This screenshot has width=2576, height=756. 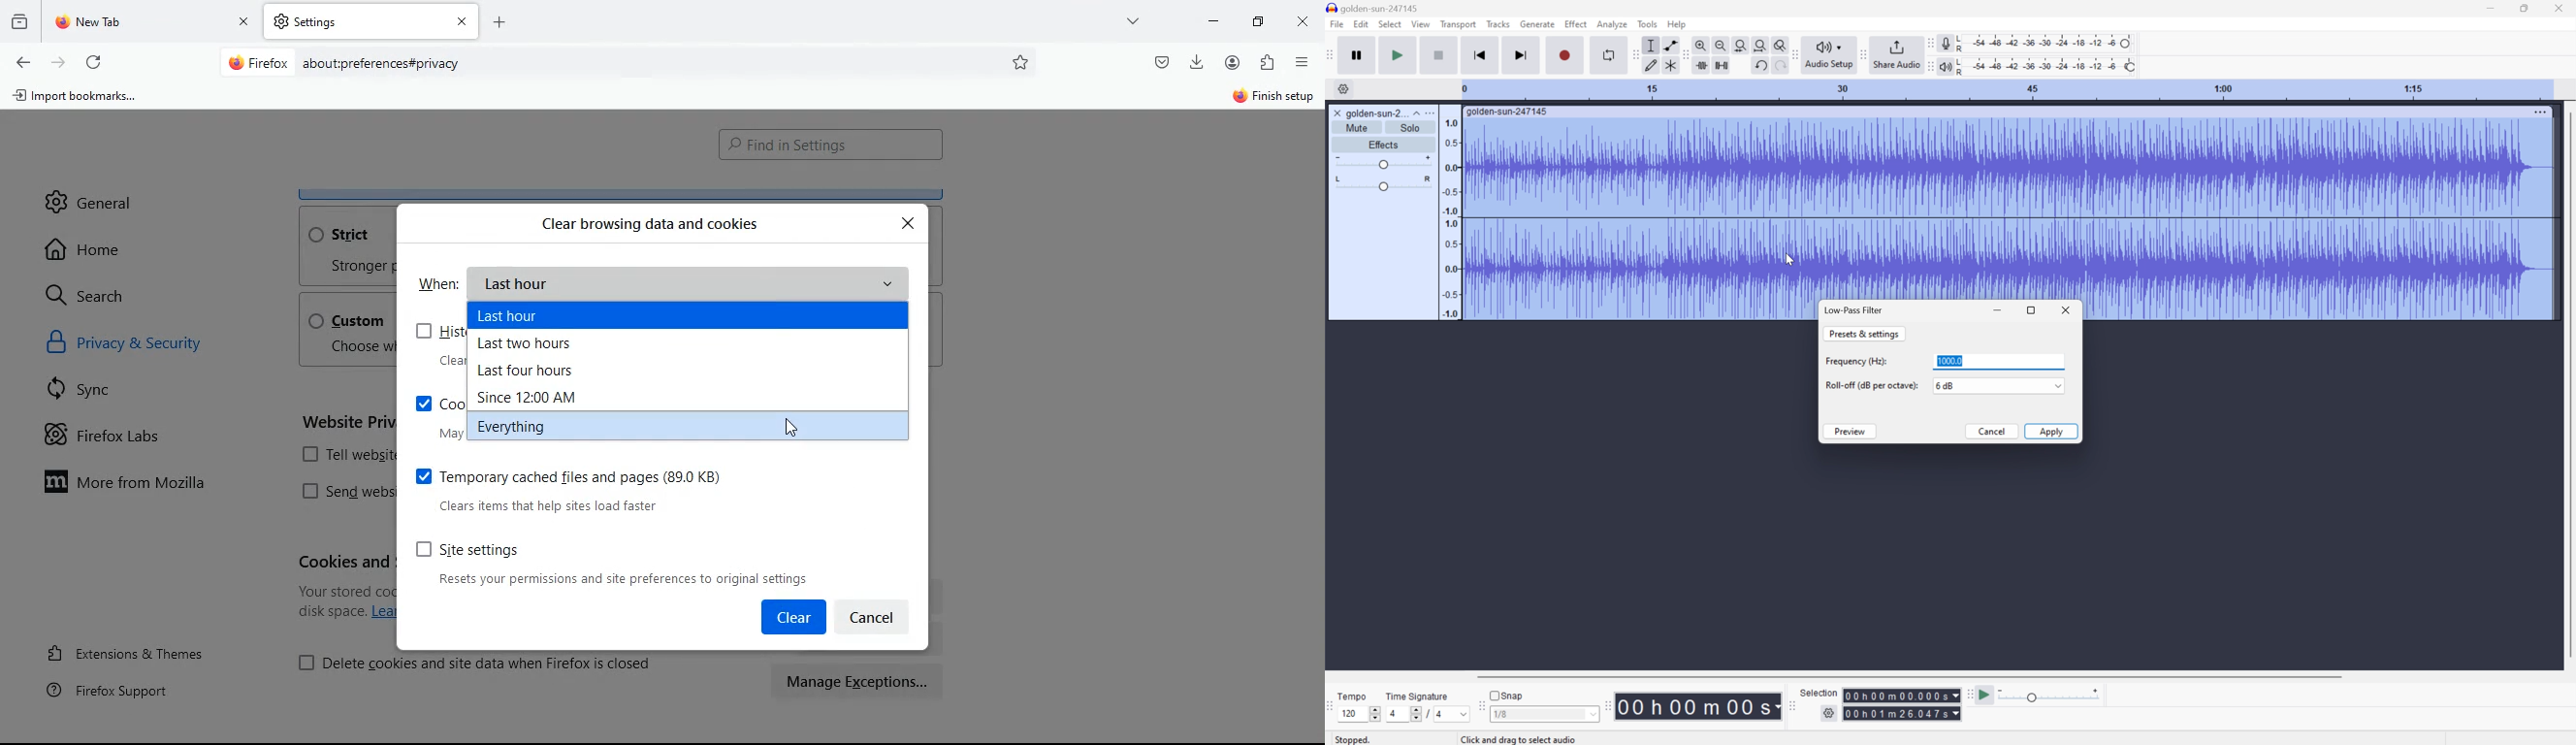 What do you see at coordinates (153, 22) in the screenshot?
I see `tab` at bounding box center [153, 22].